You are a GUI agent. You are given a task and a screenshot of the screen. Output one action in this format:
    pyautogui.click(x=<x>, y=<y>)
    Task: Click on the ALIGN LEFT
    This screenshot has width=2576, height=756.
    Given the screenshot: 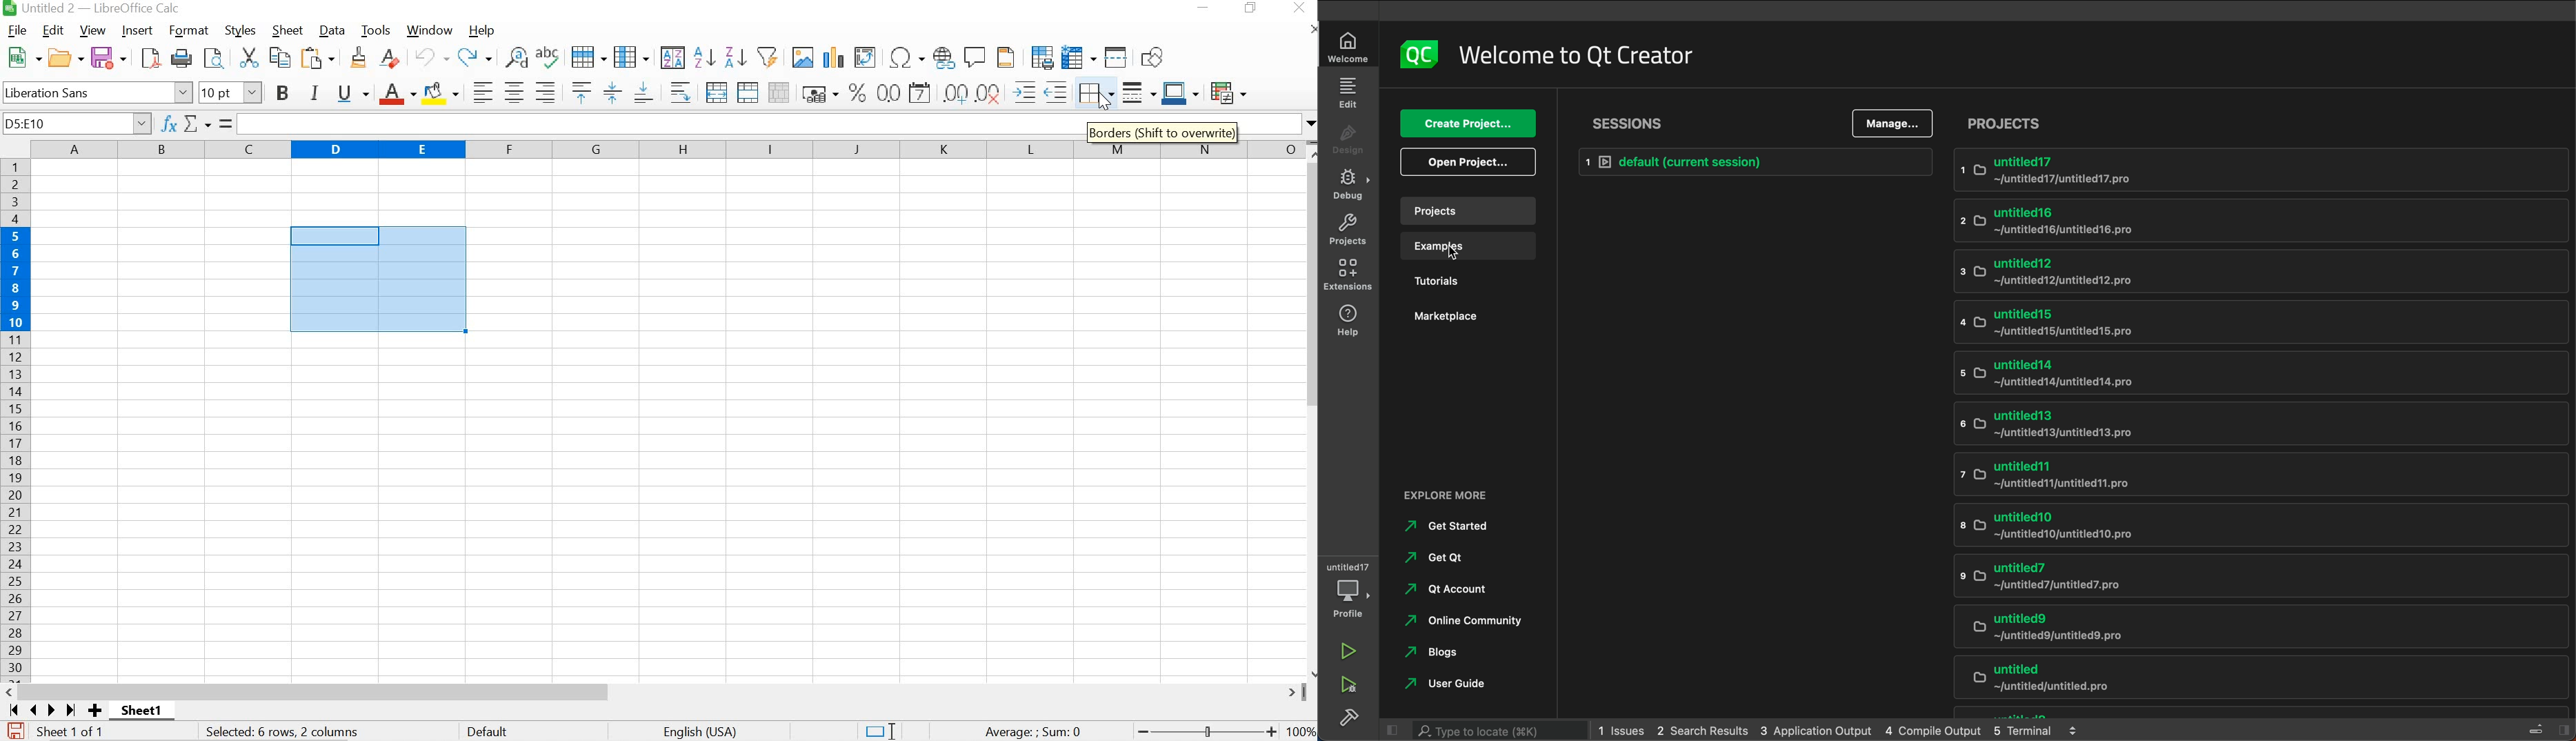 What is the action you would take?
    pyautogui.click(x=484, y=91)
    